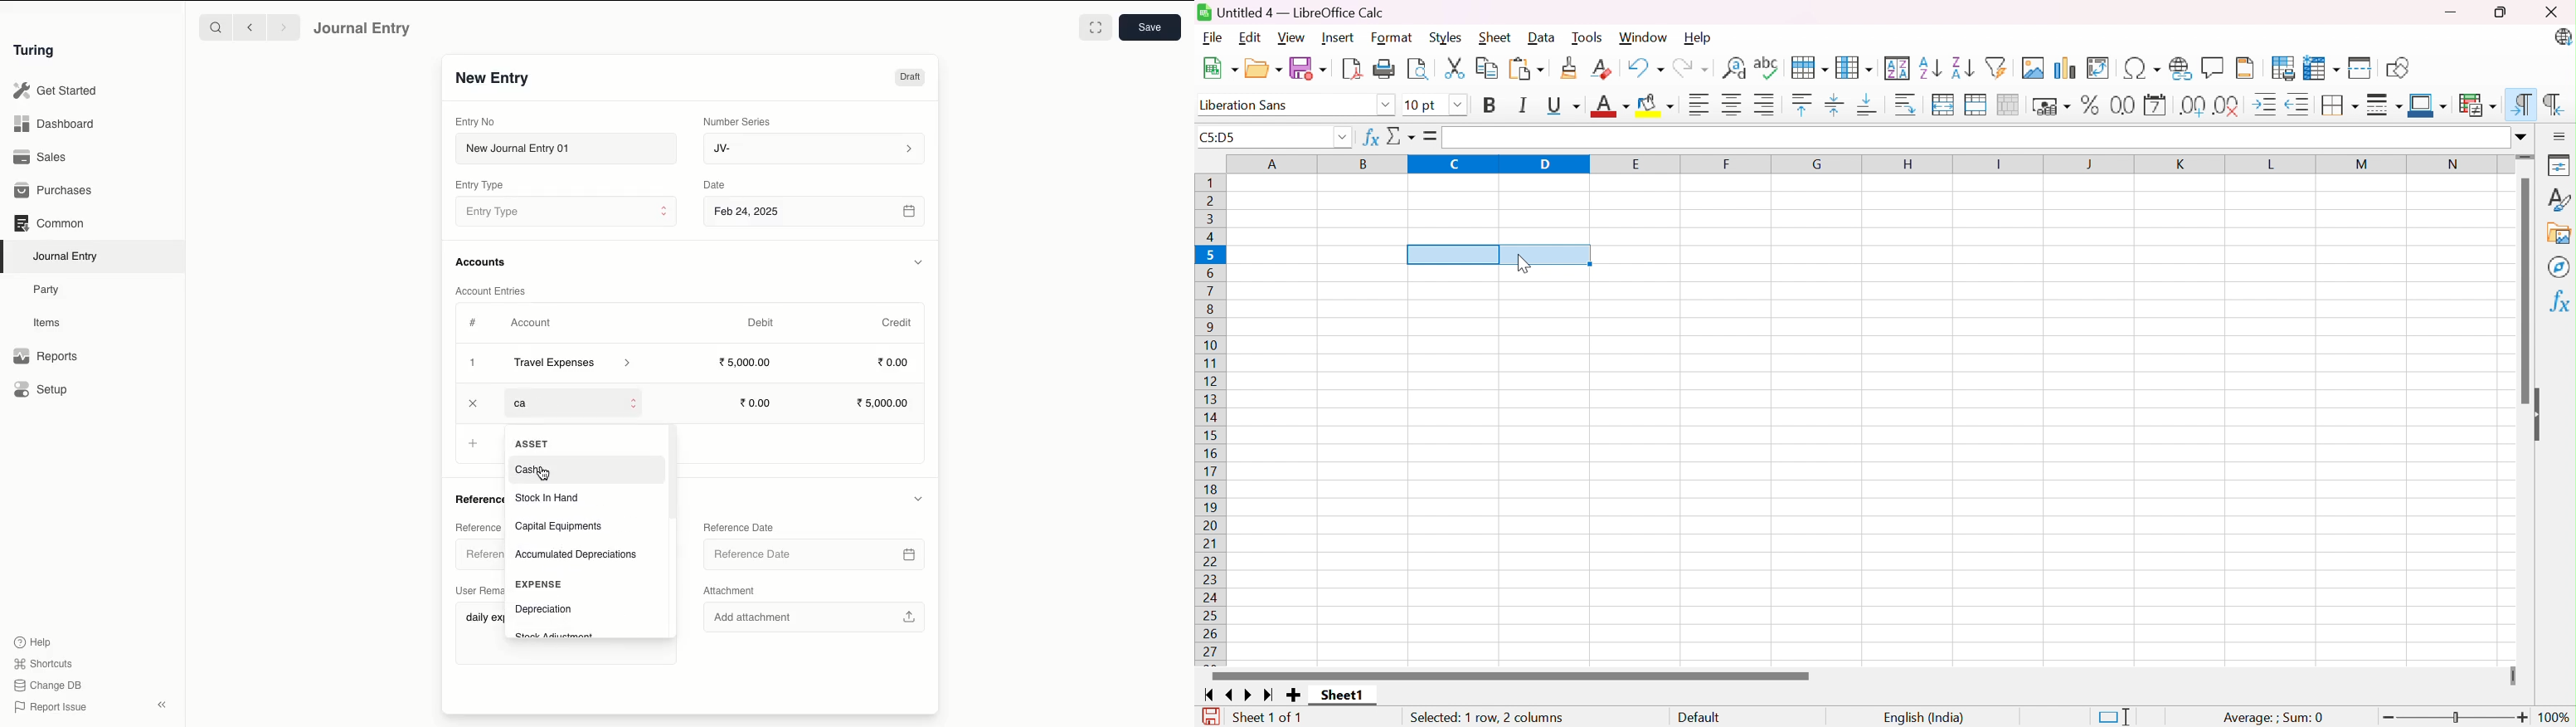  I want to click on Add, so click(474, 364).